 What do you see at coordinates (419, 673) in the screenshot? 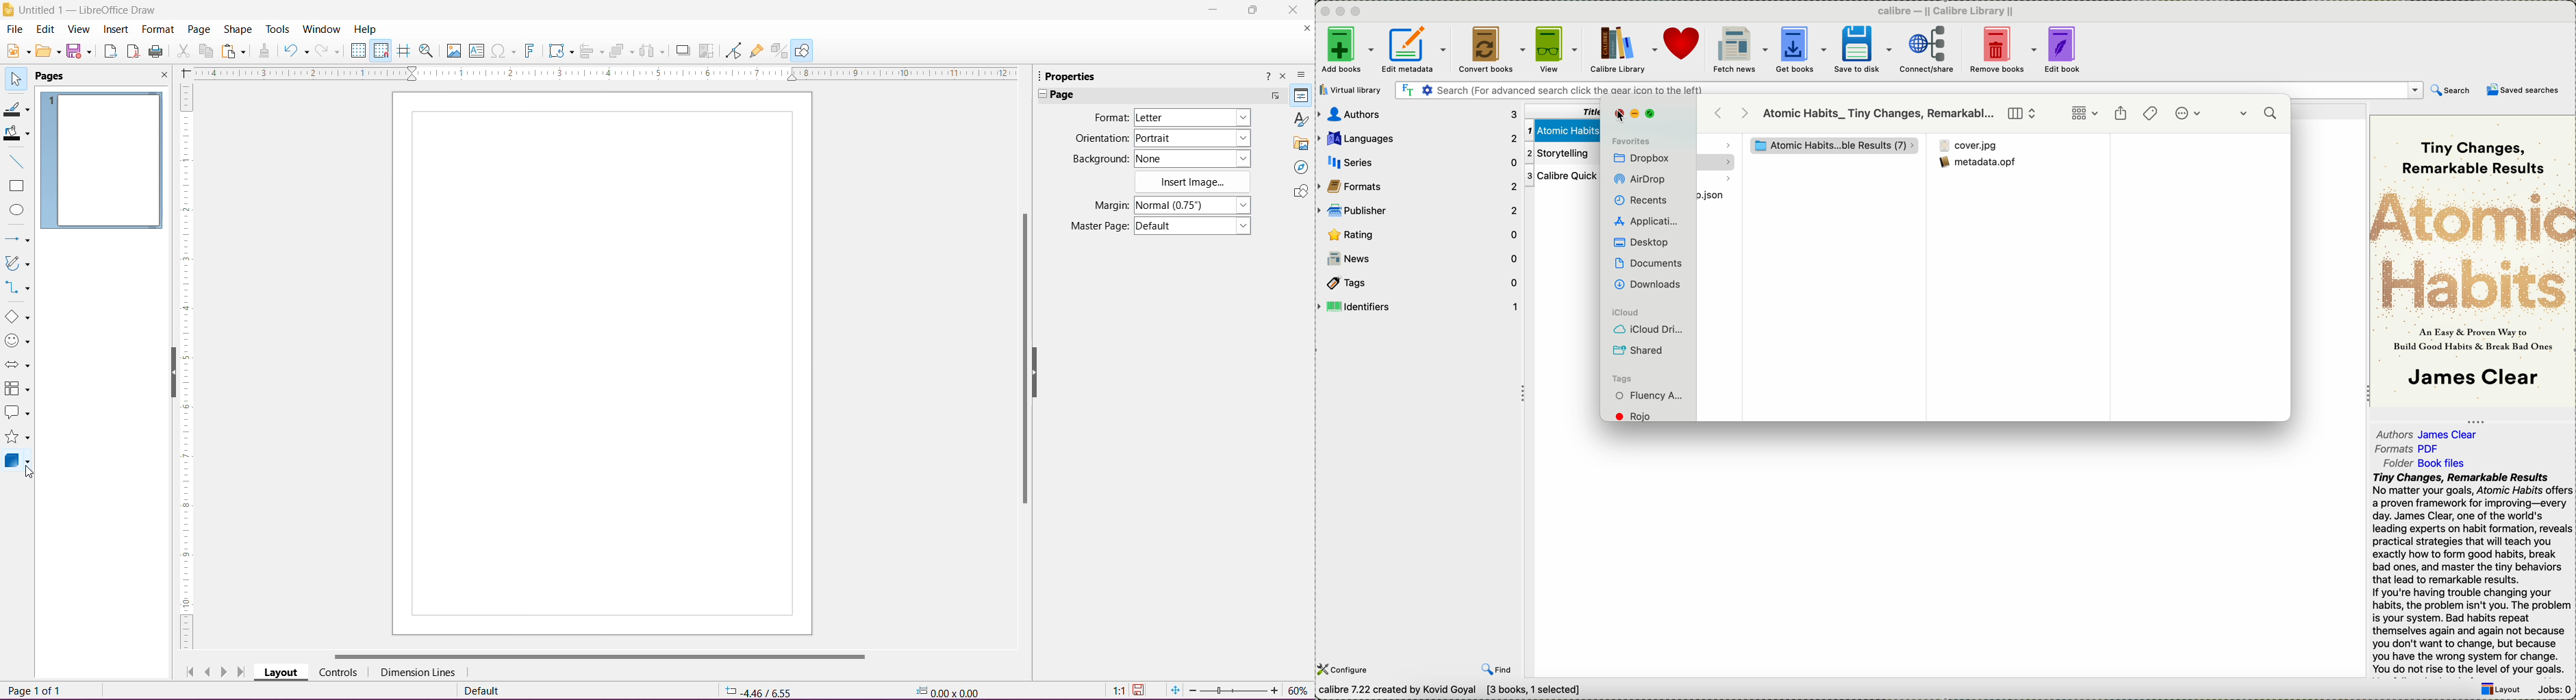
I see `Dimension Lines` at bounding box center [419, 673].